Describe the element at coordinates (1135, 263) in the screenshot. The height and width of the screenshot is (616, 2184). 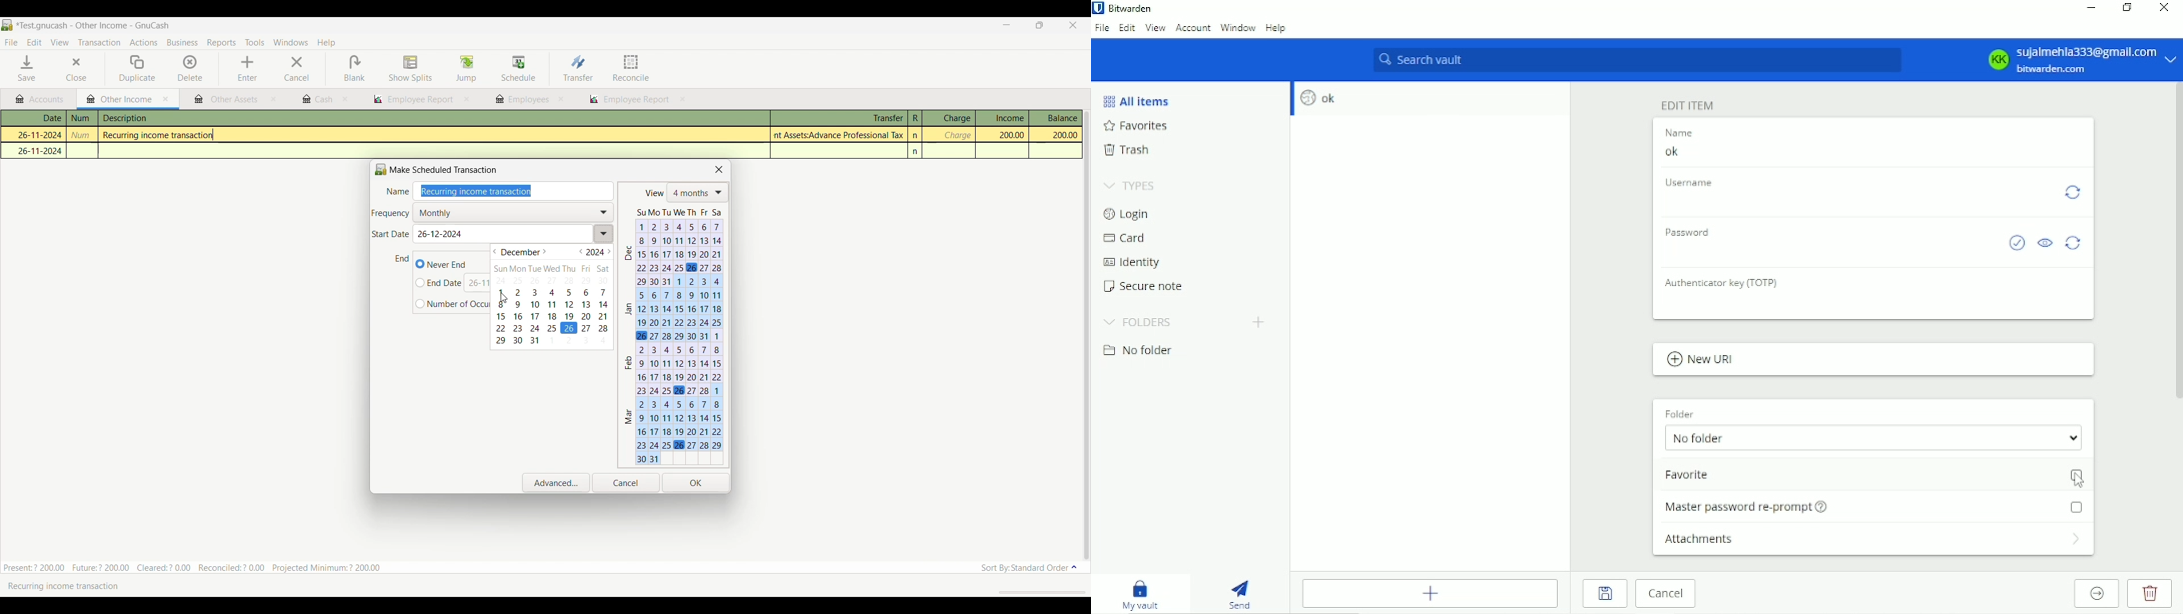
I see `Identity` at that location.